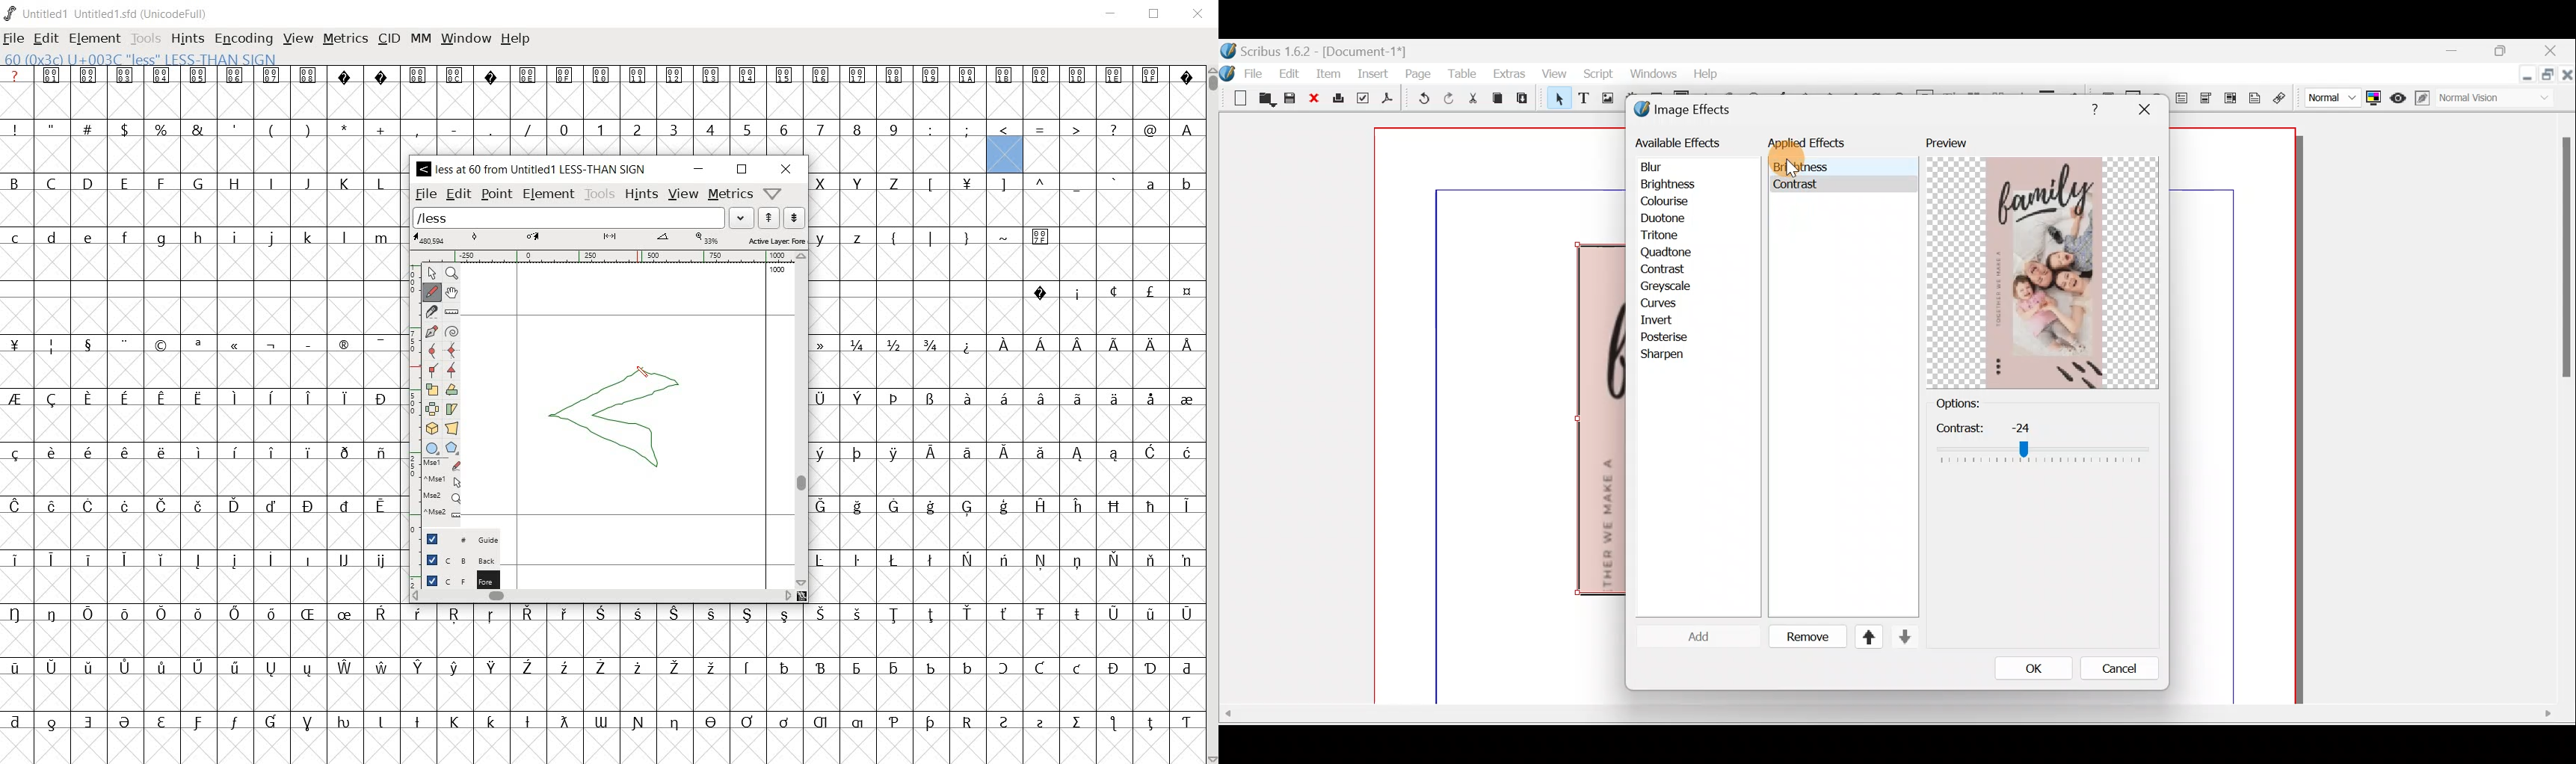 The width and height of the screenshot is (2576, 784). I want to click on Sharpen, so click(1670, 355).